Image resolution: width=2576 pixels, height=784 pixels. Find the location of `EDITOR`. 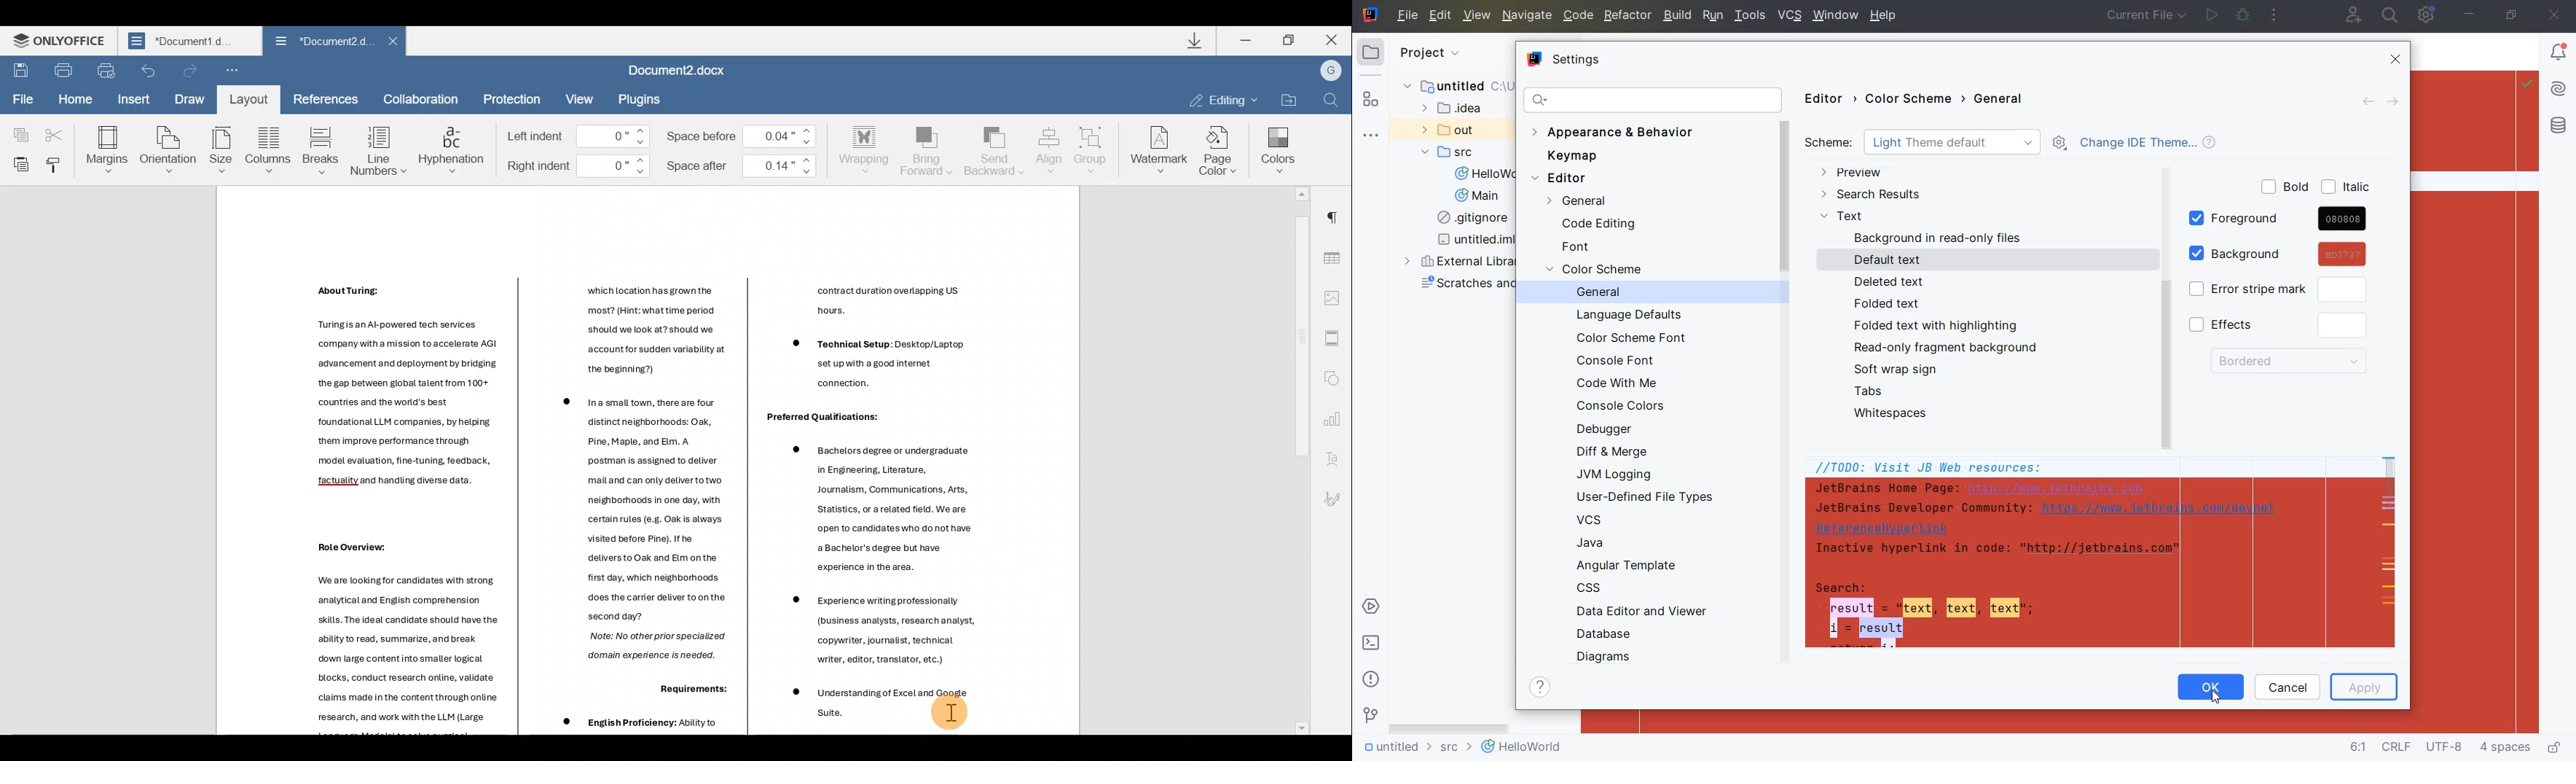

EDITOR is located at coordinates (1829, 99).